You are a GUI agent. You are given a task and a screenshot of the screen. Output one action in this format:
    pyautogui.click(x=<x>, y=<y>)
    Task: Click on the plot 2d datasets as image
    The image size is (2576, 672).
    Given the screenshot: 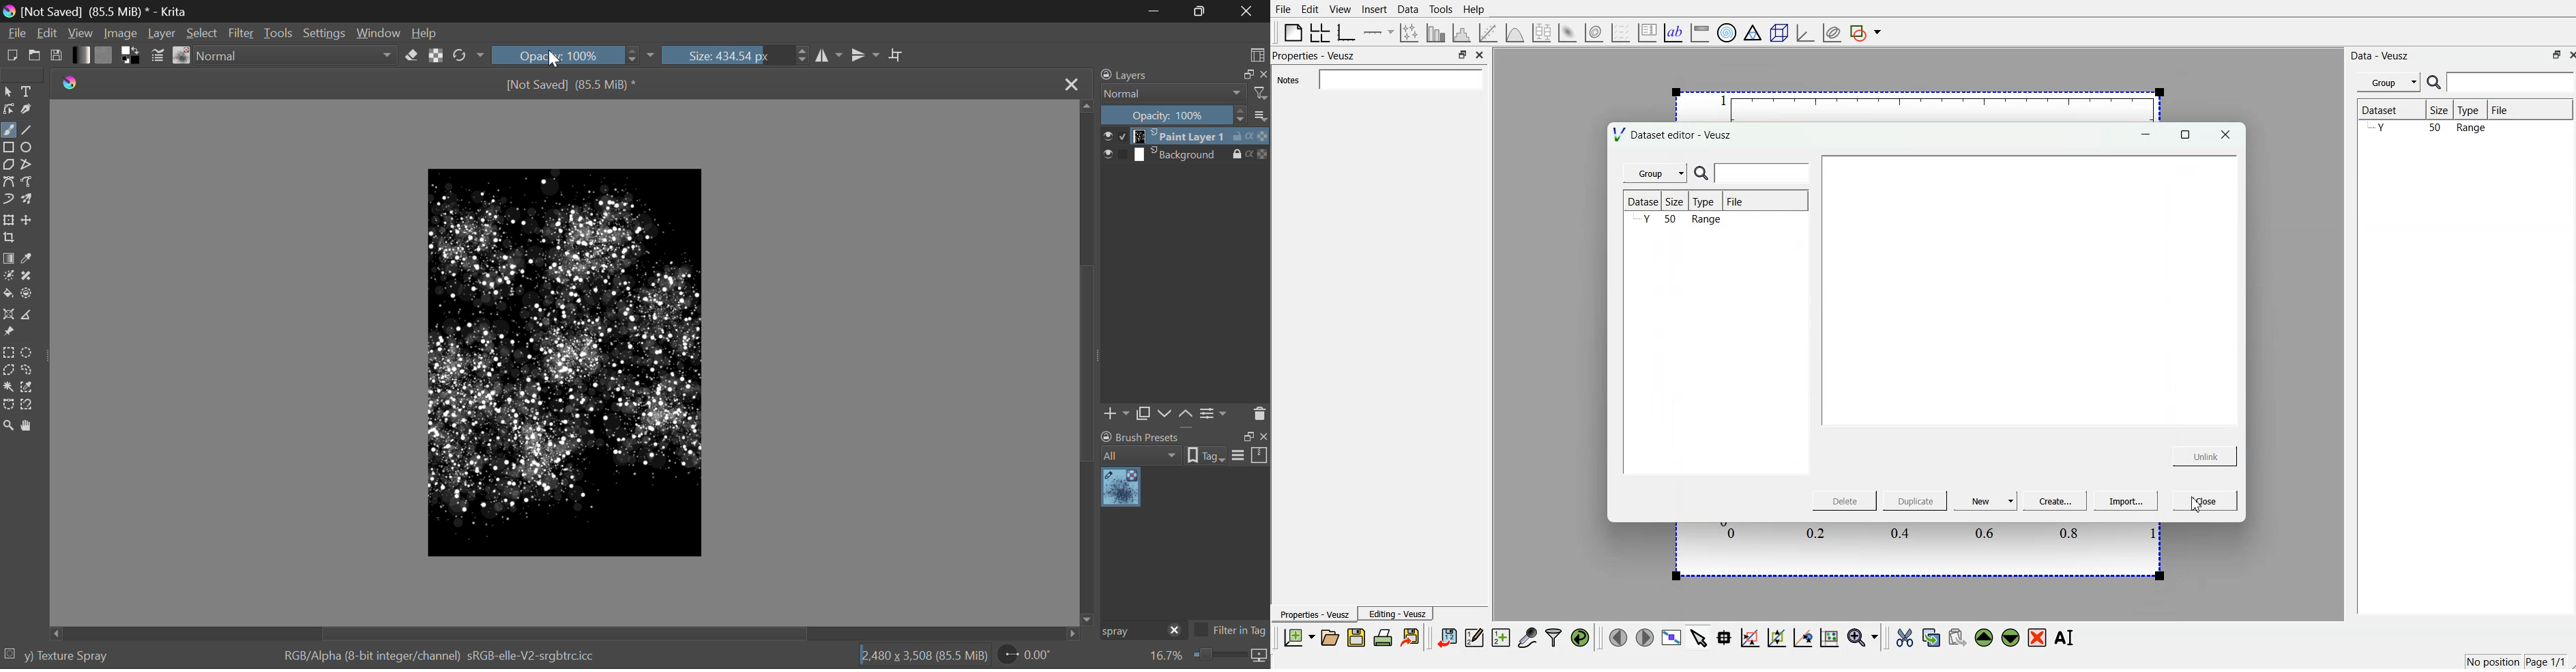 What is the action you would take?
    pyautogui.click(x=1568, y=31)
    